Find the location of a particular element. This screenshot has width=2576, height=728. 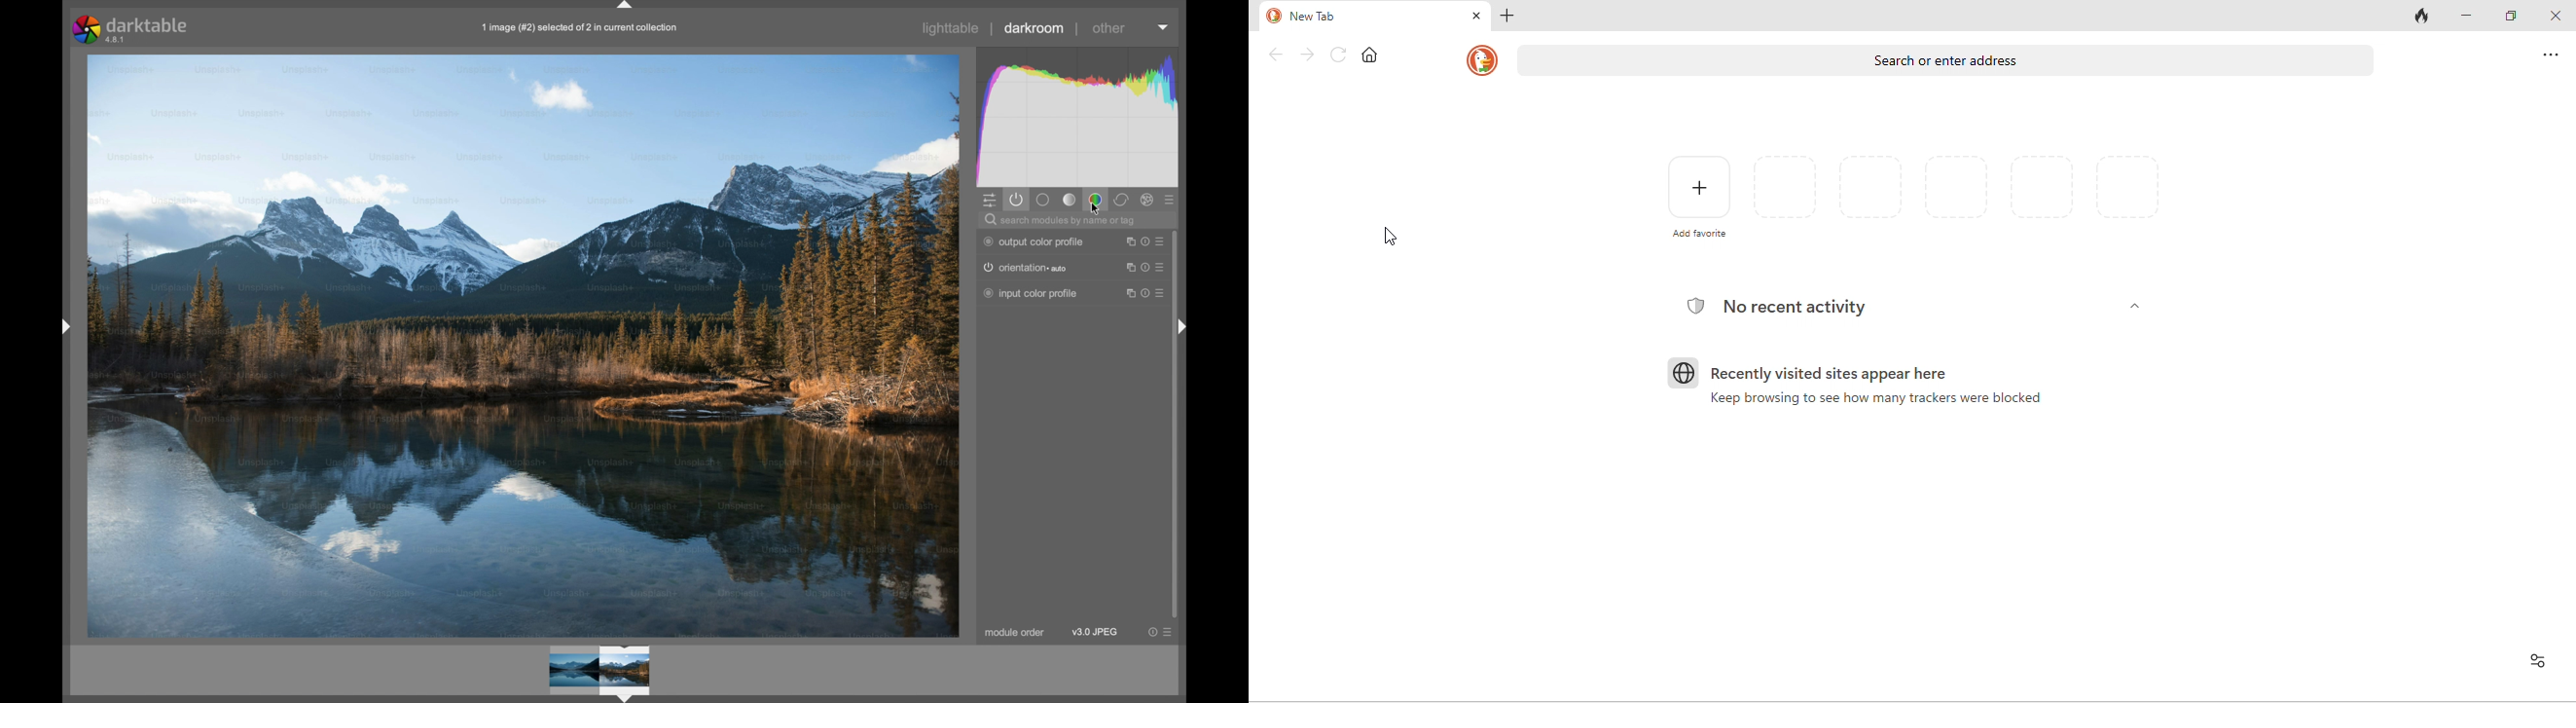

add favorite is located at coordinates (1699, 194).